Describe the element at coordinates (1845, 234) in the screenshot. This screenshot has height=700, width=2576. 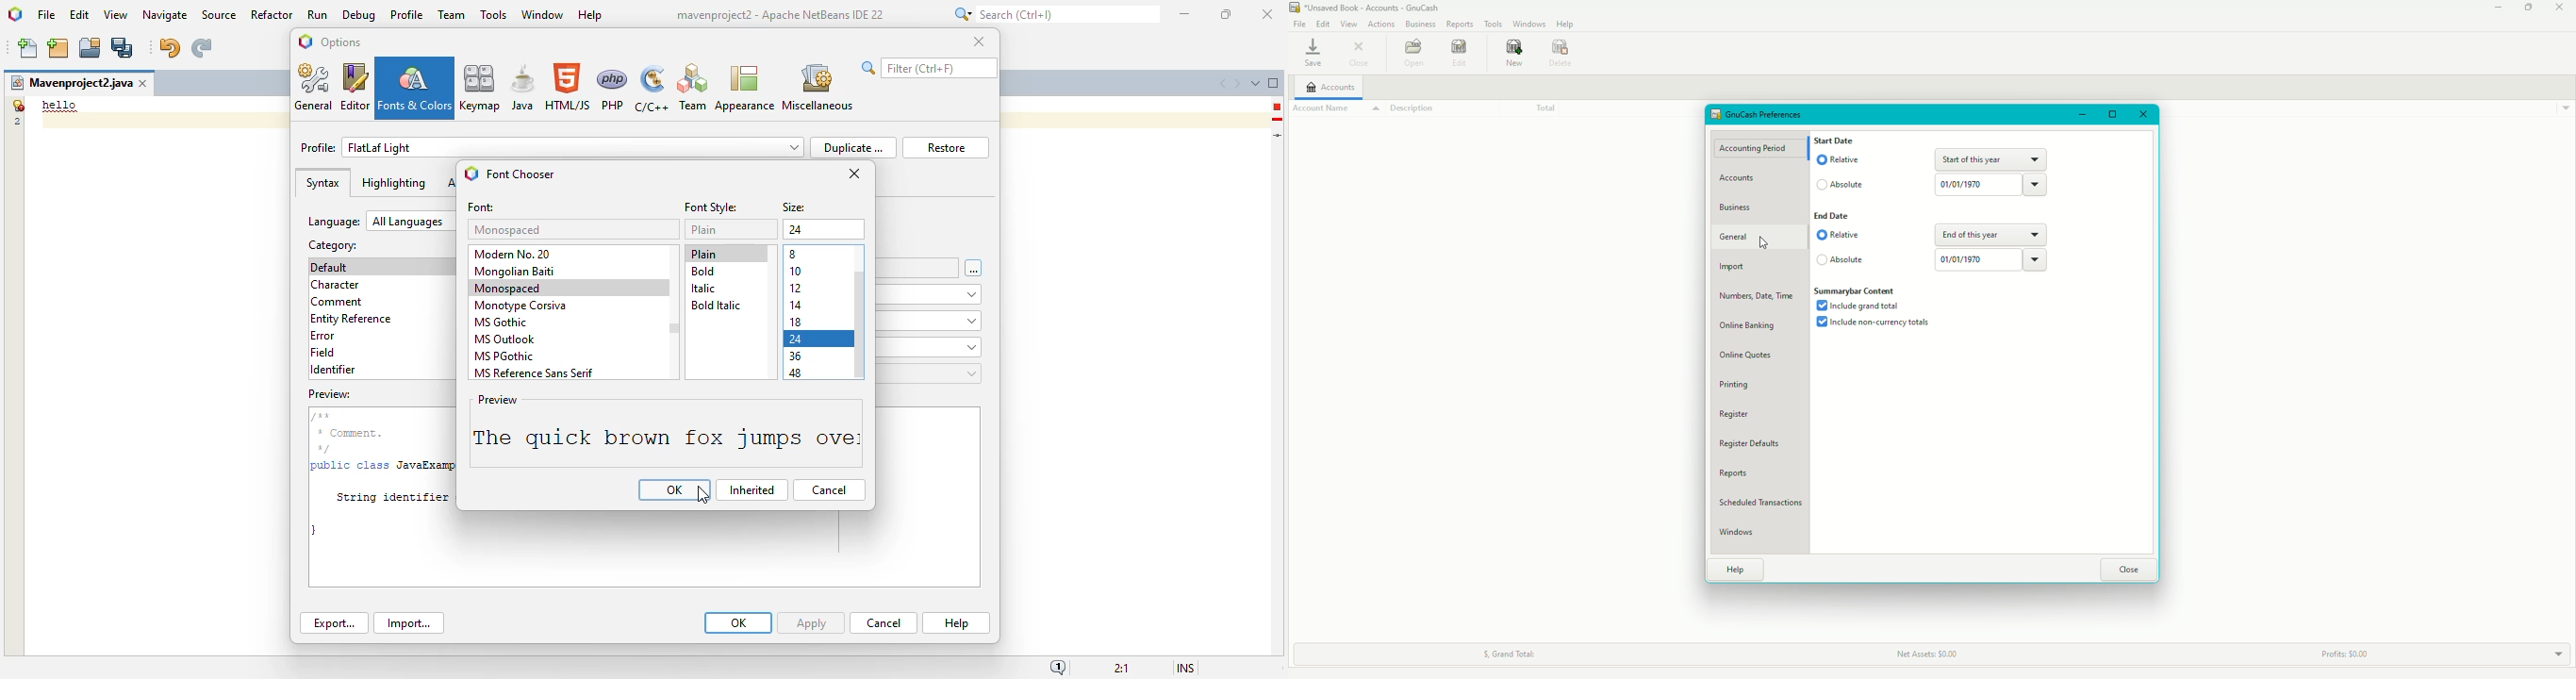
I see `Relative` at that location.